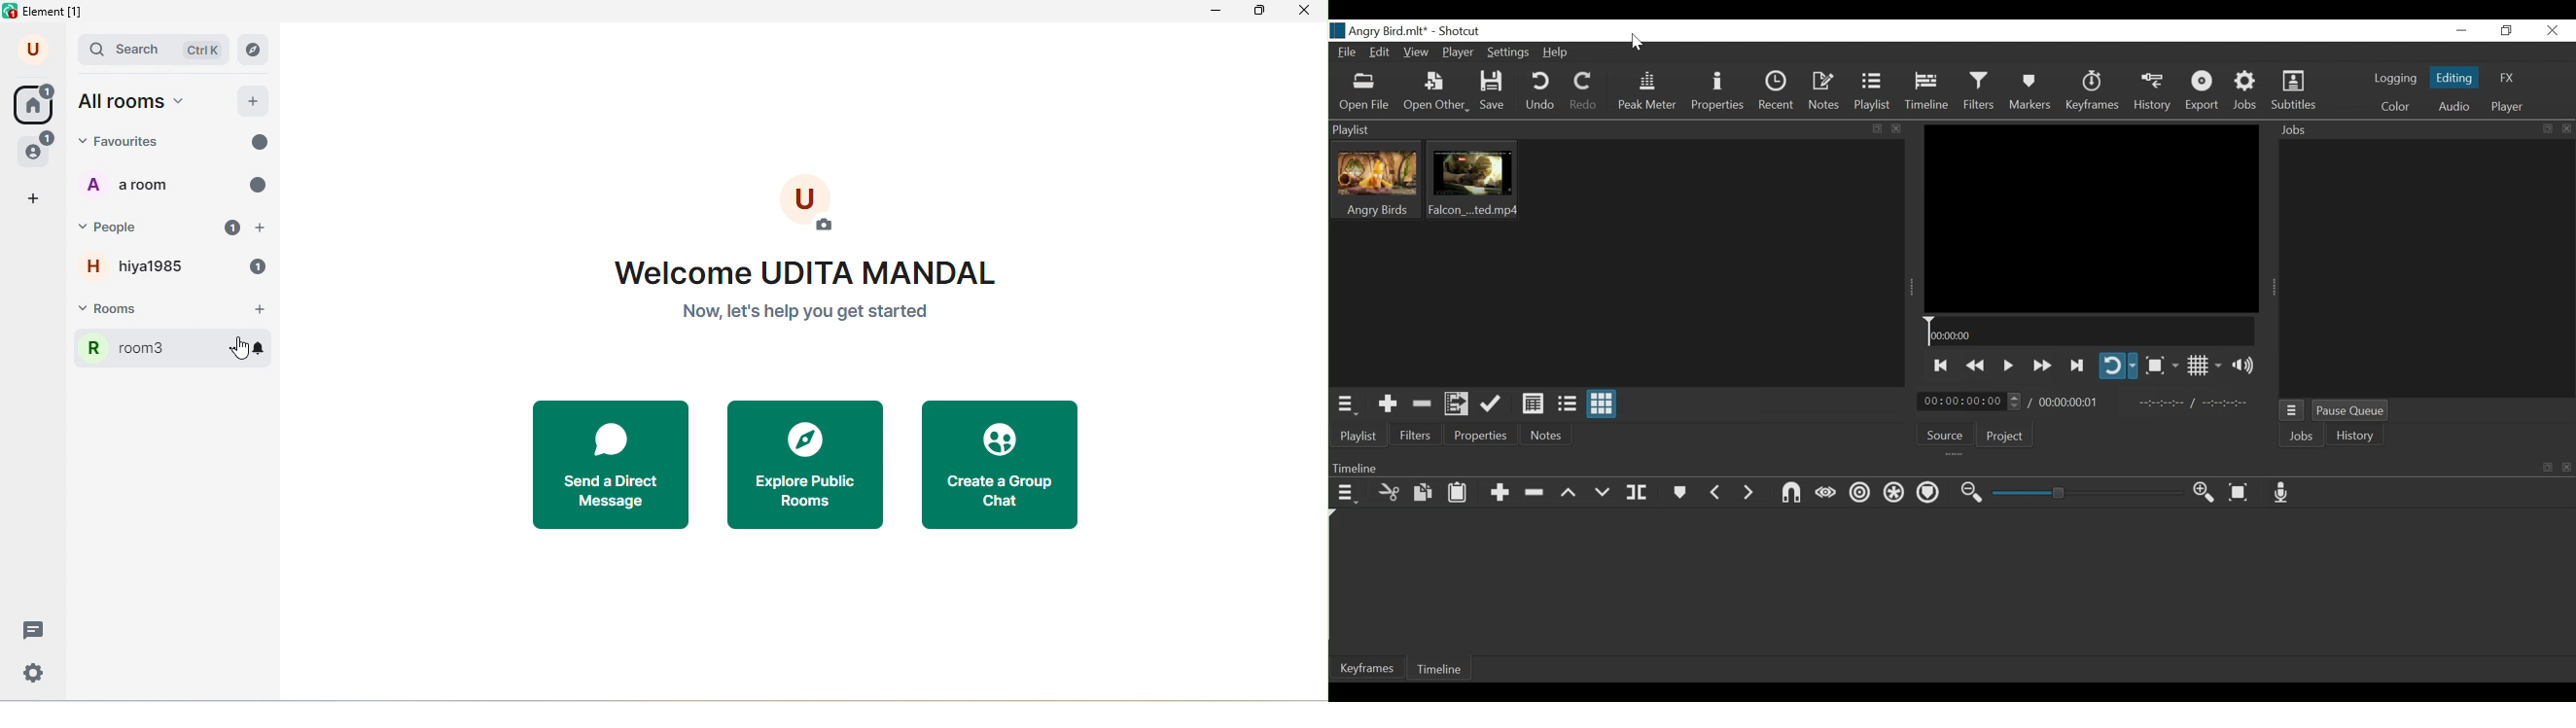  Describe the element at coordinates (2203, 492) in the screenshot. I see `Zoom timeline in` at that location.